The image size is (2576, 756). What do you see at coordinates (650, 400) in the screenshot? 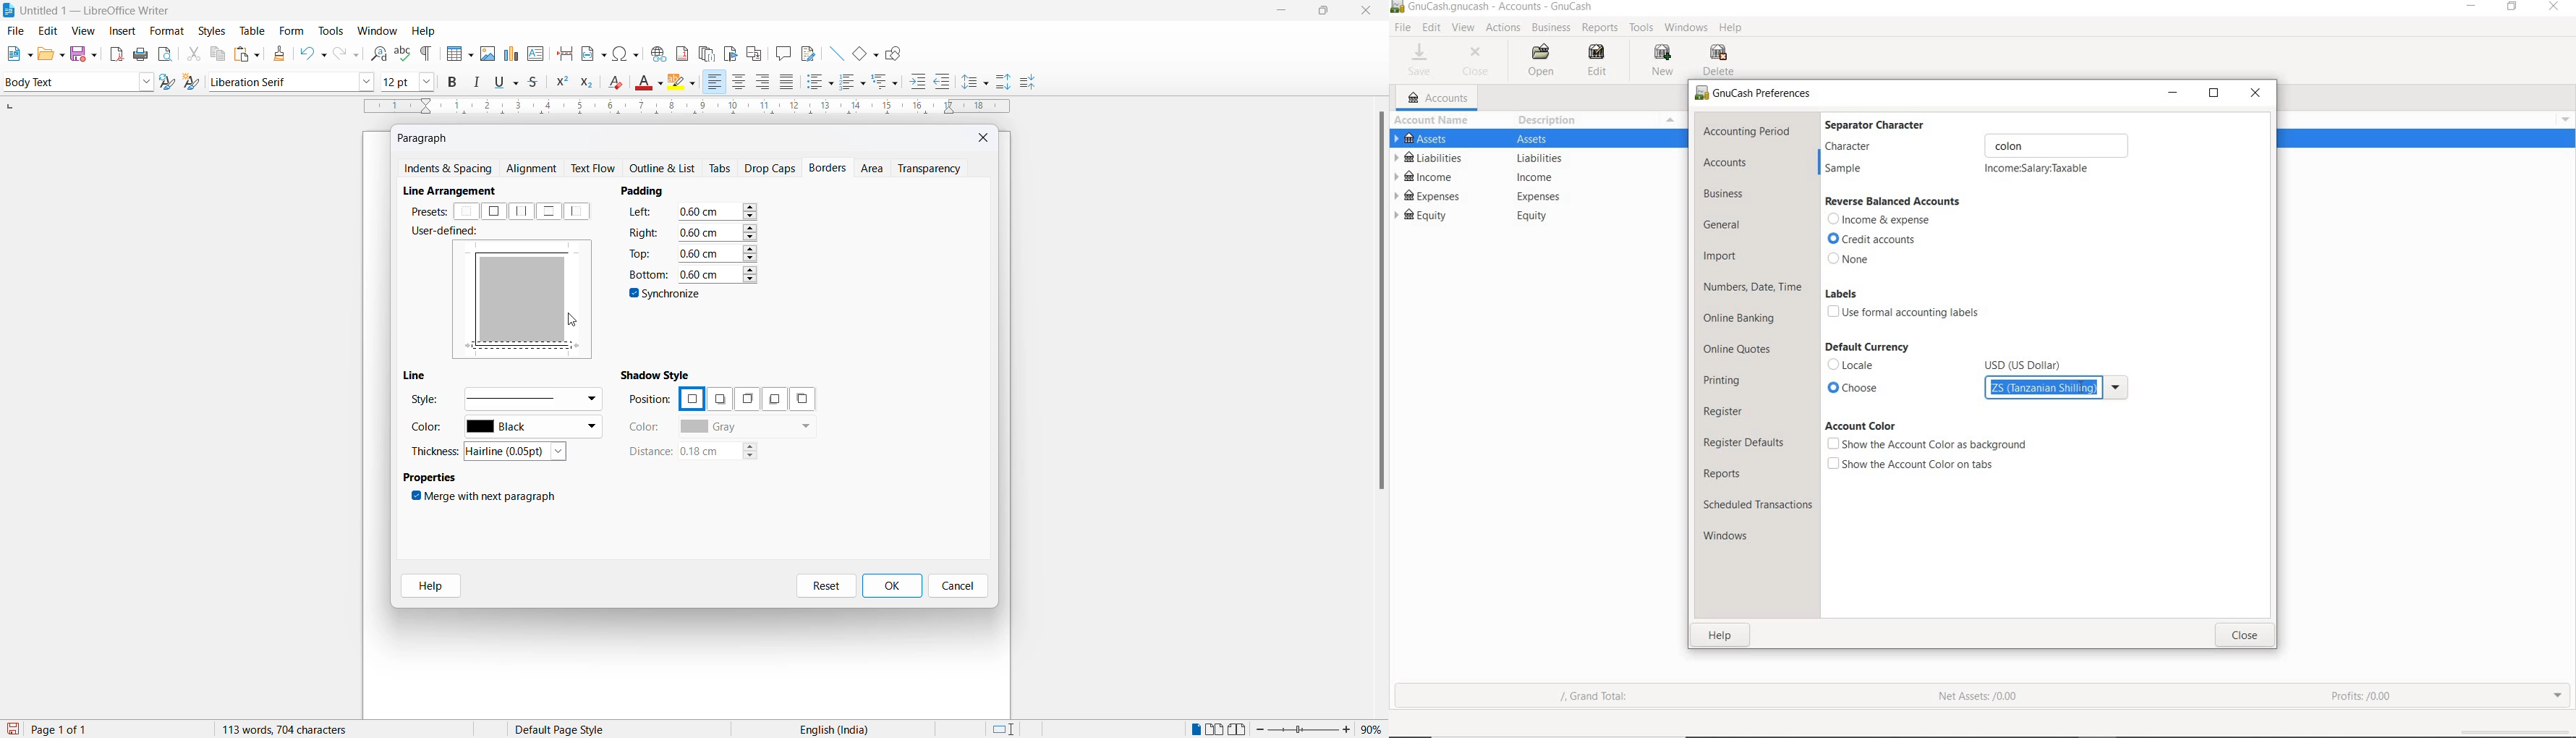
I see `position` at bounding box center [650, 400].